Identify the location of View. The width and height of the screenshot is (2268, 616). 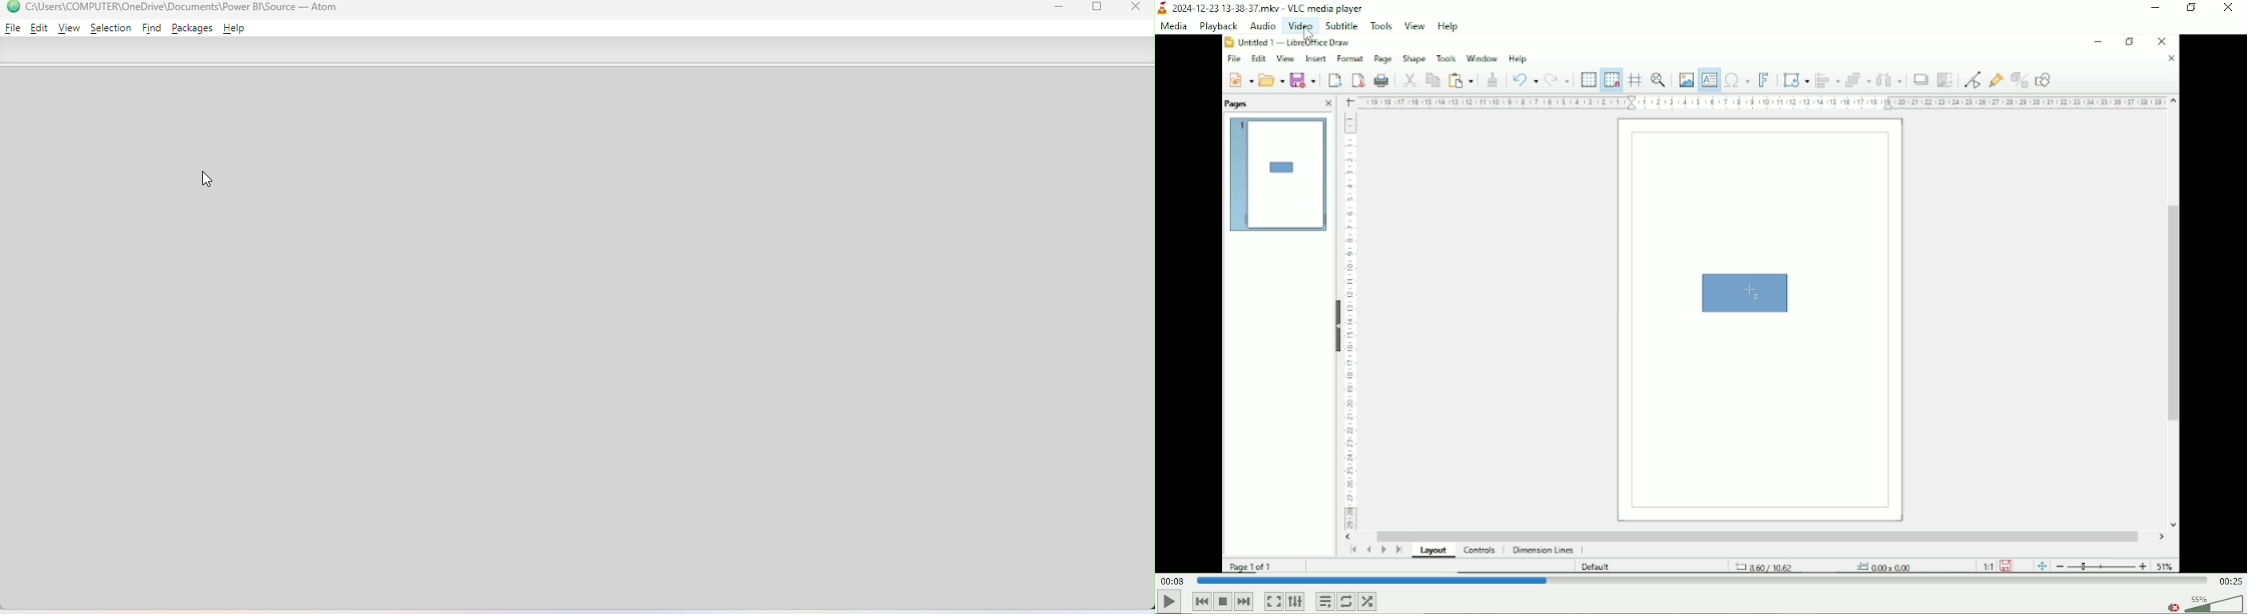
(1415, 25).